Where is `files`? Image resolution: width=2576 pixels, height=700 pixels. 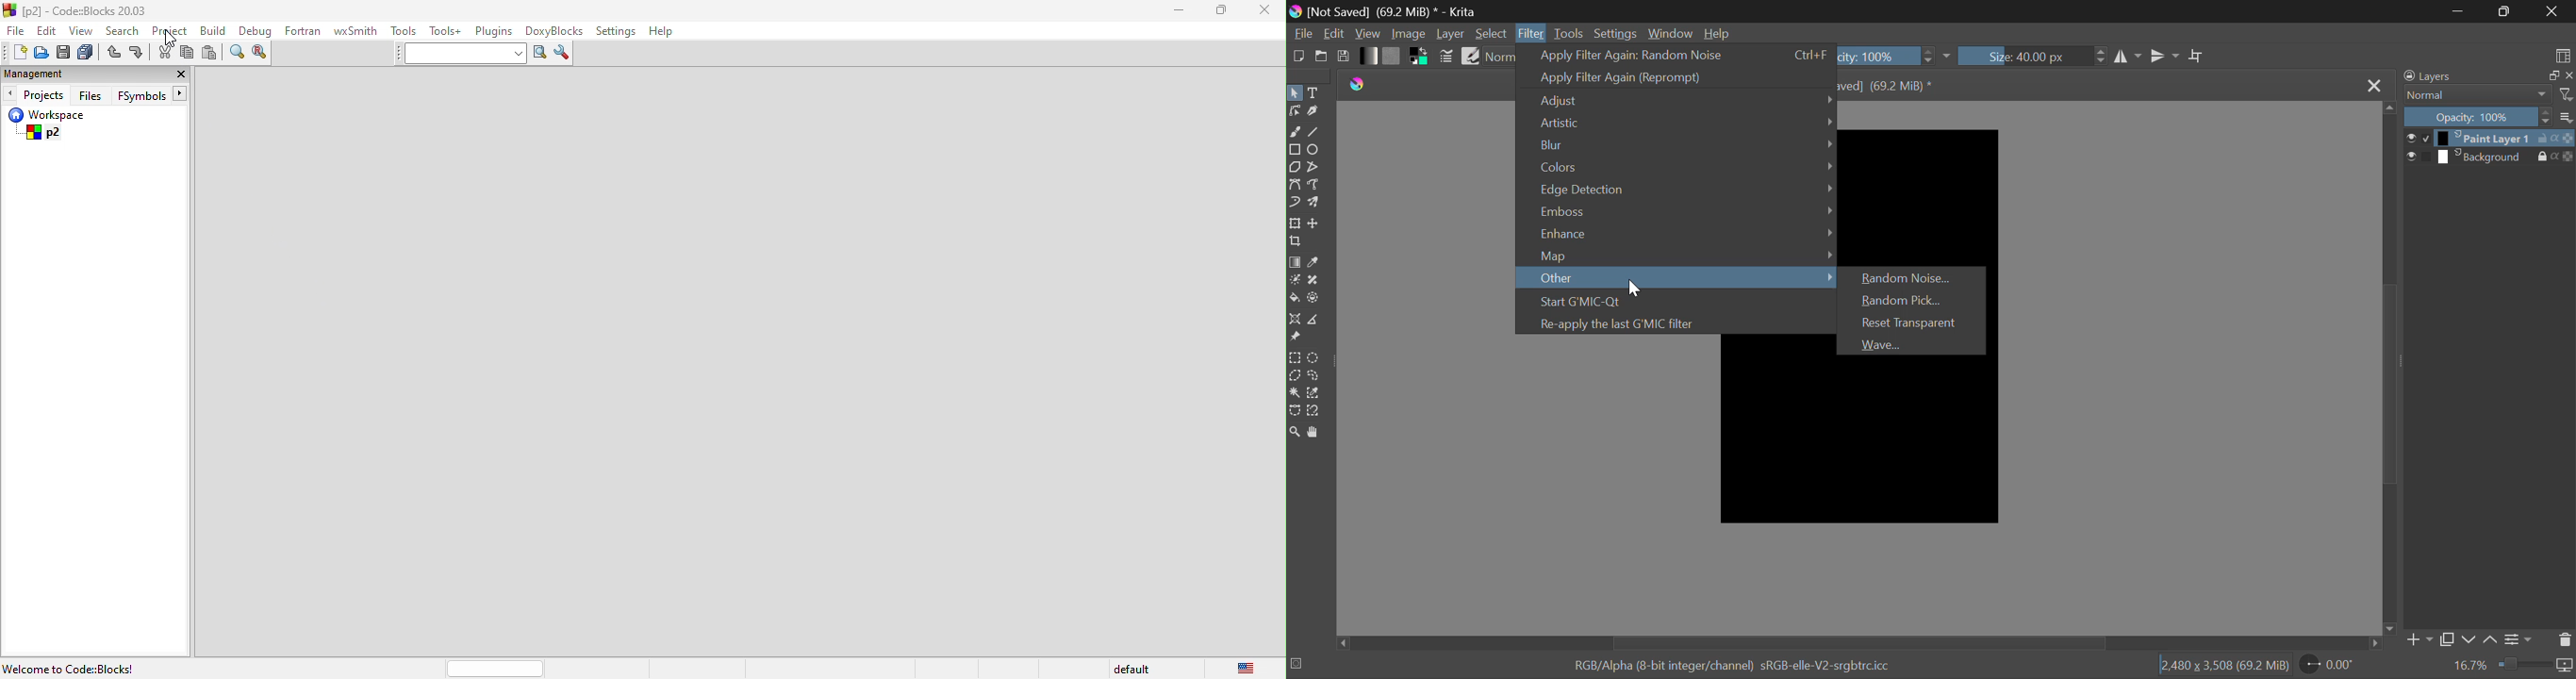
files is located at coordinates (93, 94).